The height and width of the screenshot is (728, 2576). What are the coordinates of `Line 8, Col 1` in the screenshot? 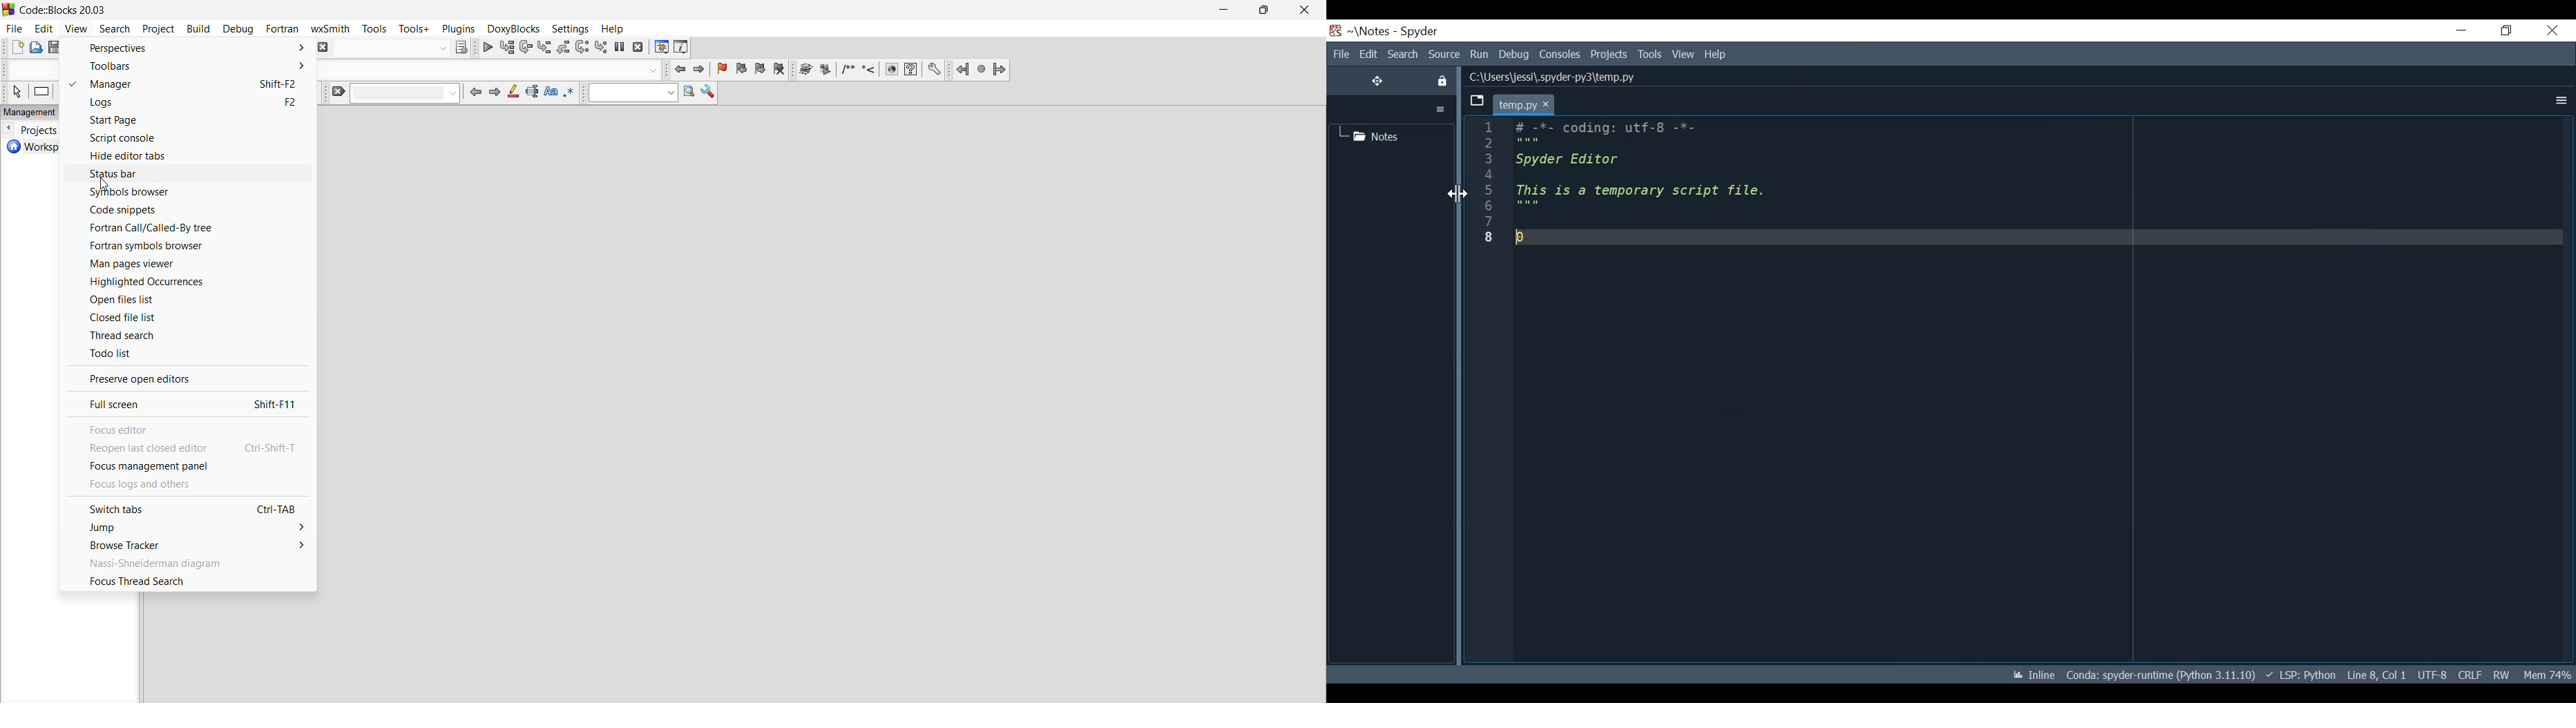 It's located at (2375, 674).